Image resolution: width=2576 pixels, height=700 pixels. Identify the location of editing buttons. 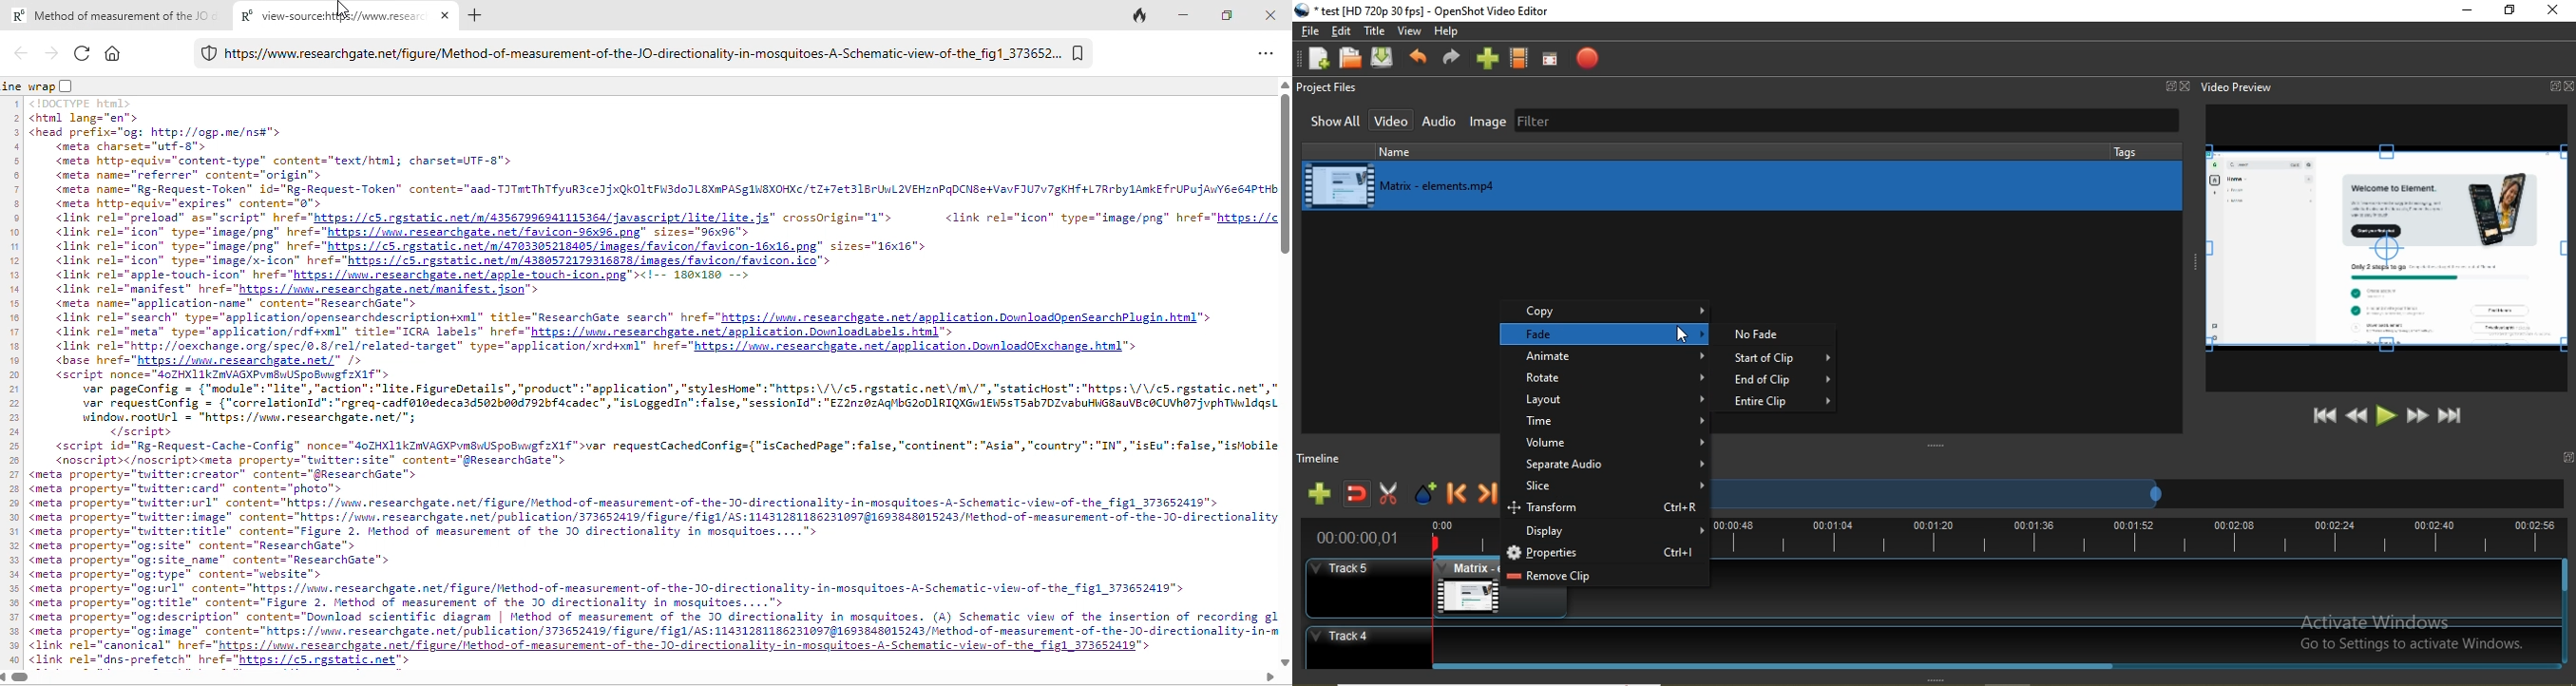
(2386, 250).